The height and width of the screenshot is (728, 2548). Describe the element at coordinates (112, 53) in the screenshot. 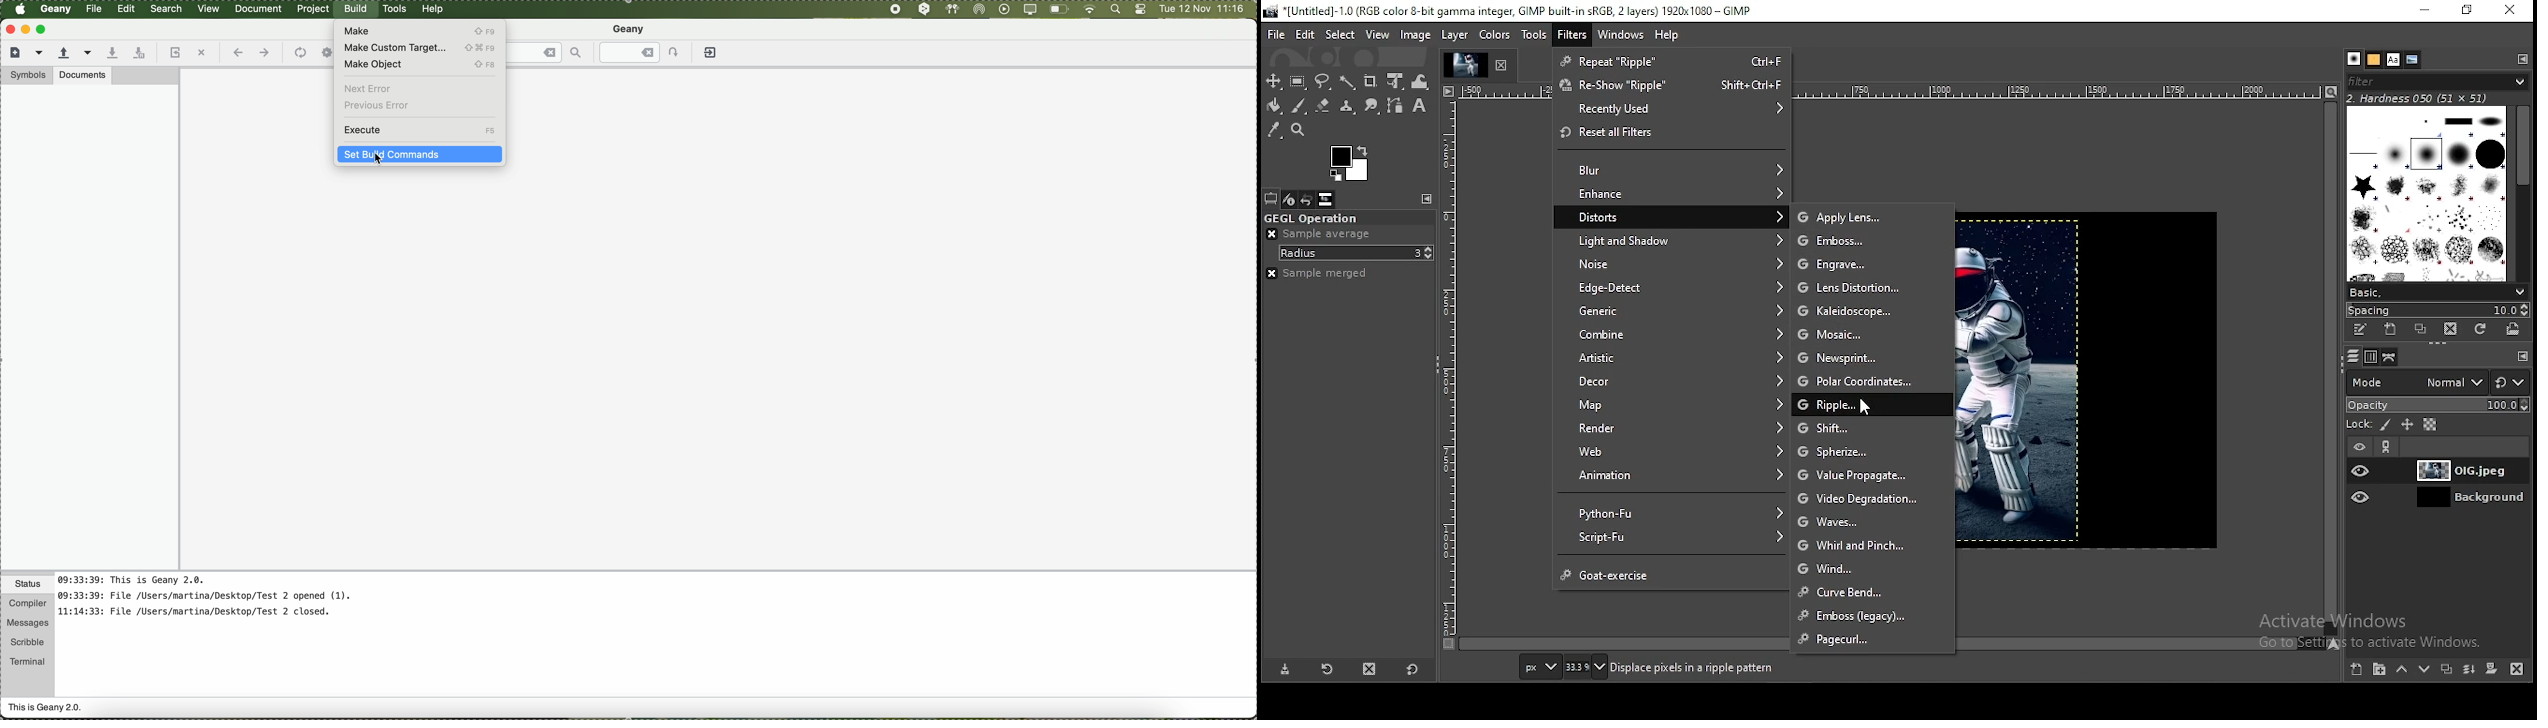

I see `save the current file` at that location.